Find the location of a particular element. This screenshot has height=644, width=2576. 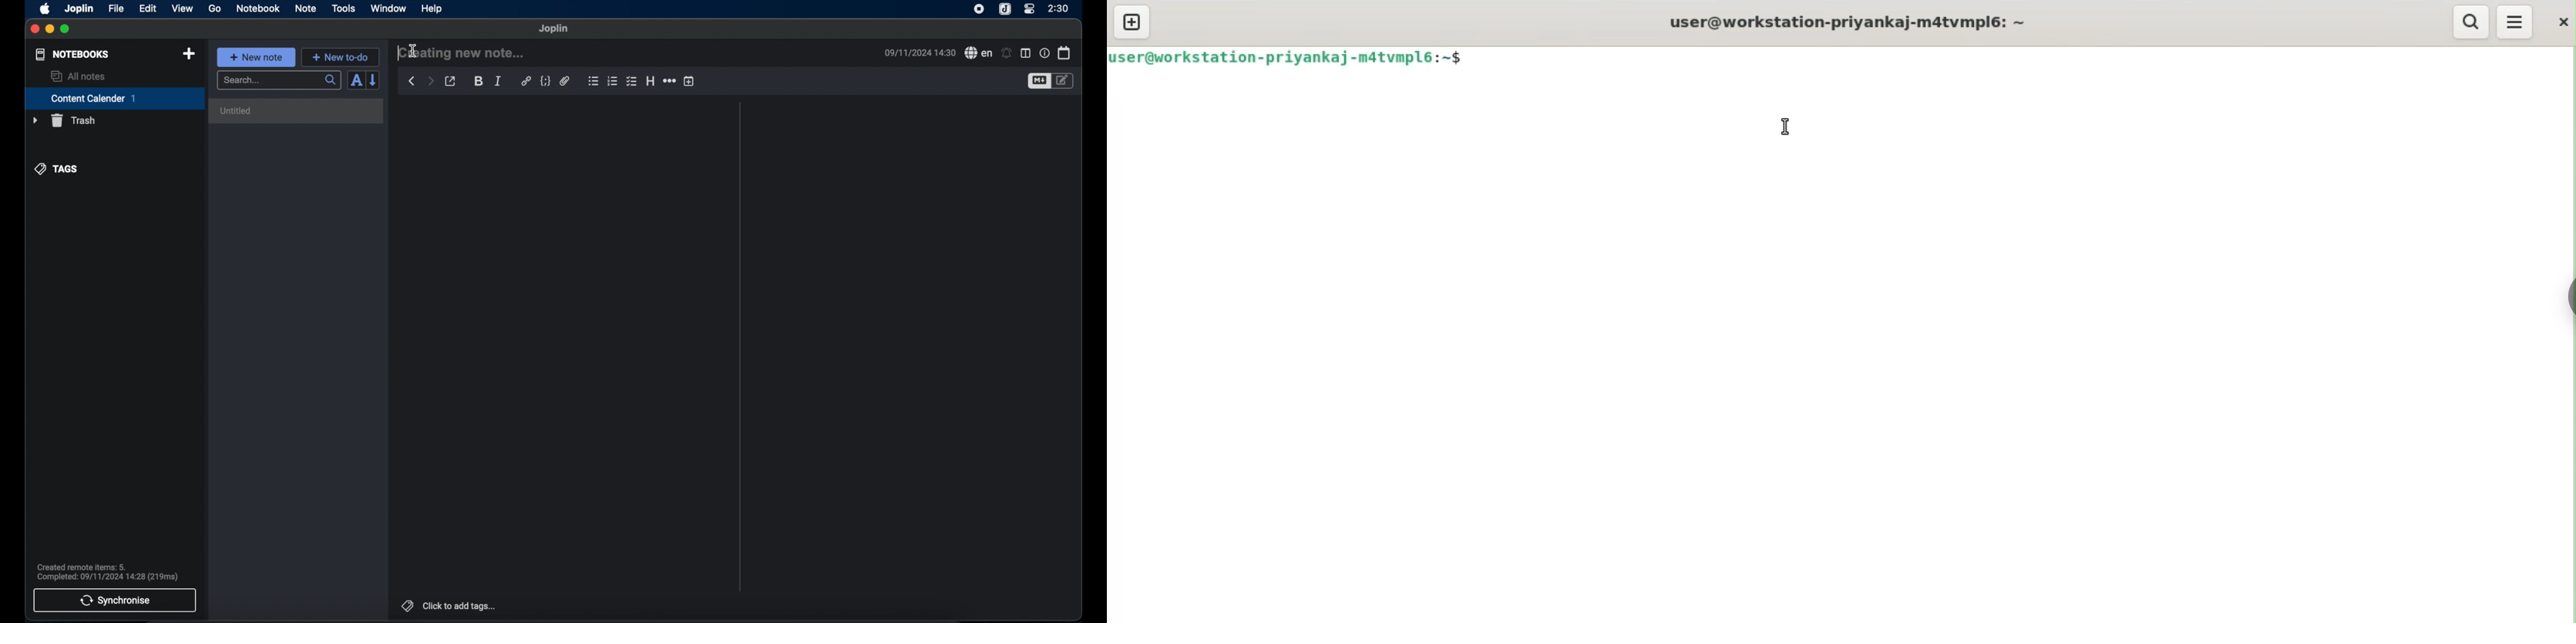

set alarm is located at coordinates (1007, 52).